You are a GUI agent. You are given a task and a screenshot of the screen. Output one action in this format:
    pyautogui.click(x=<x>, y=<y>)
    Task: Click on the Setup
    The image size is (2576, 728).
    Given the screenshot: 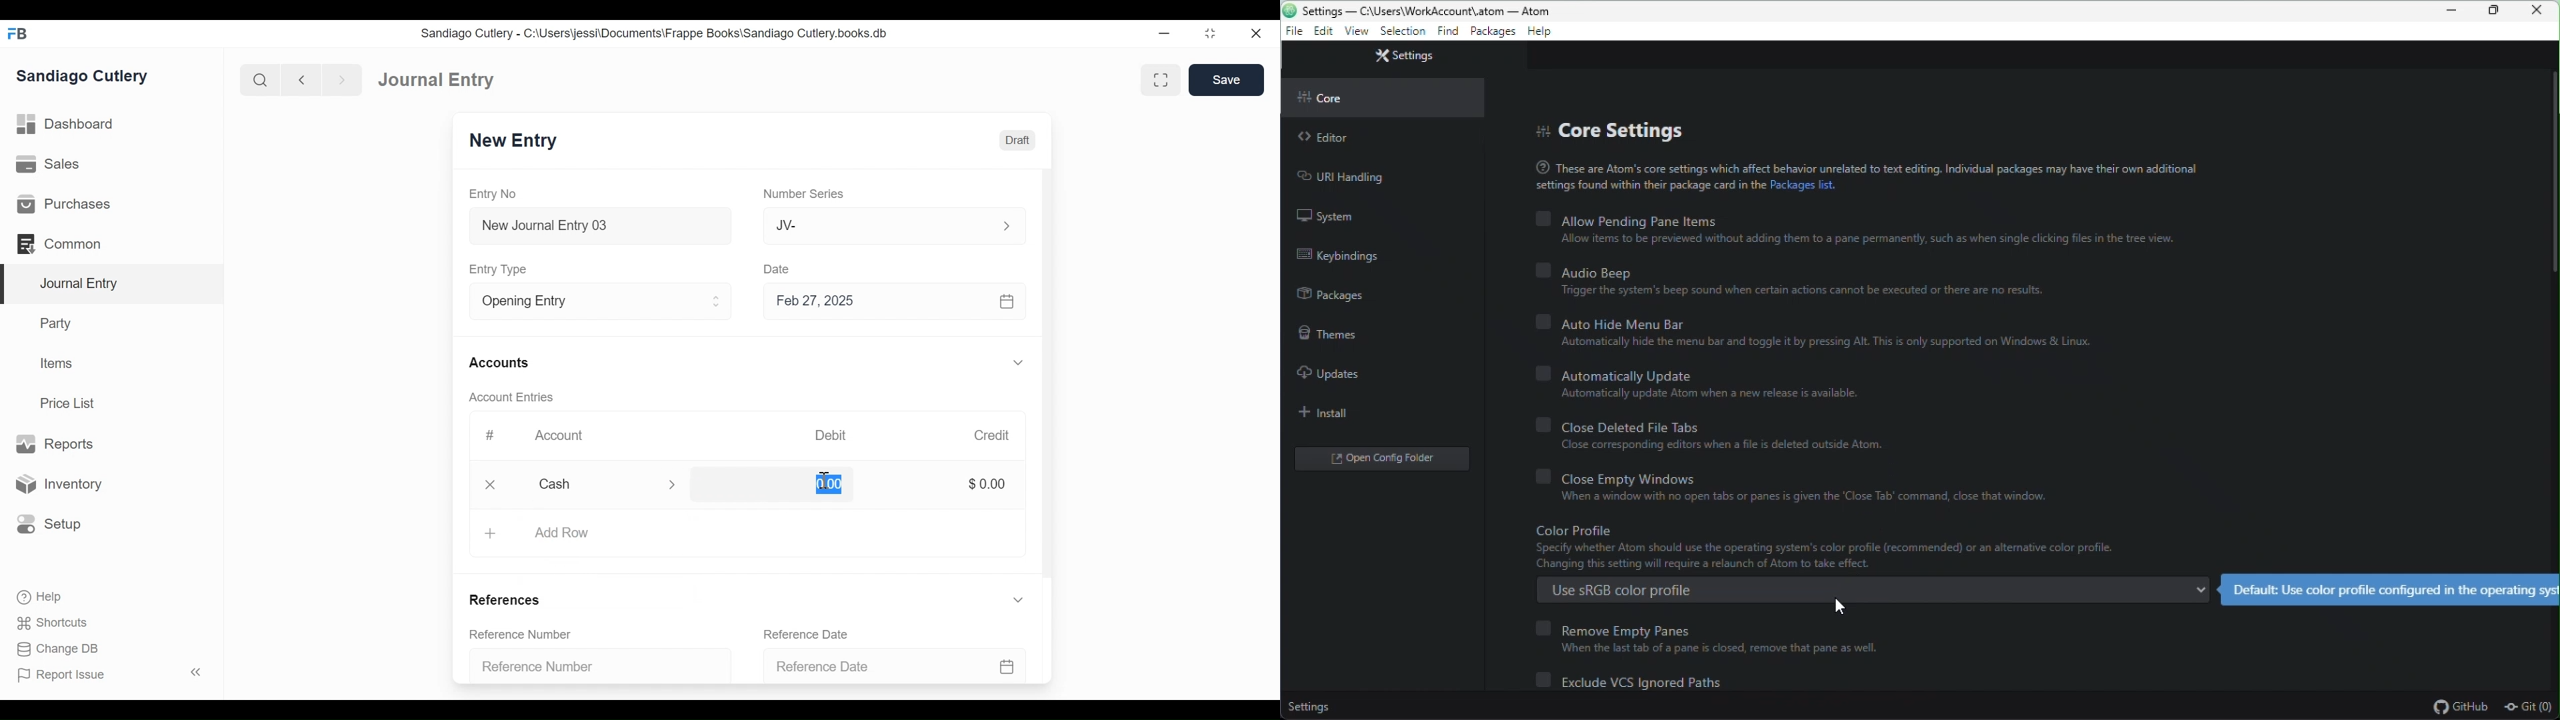 What is the action you would take?
    pyautogui.click(x=49, y=525)
    